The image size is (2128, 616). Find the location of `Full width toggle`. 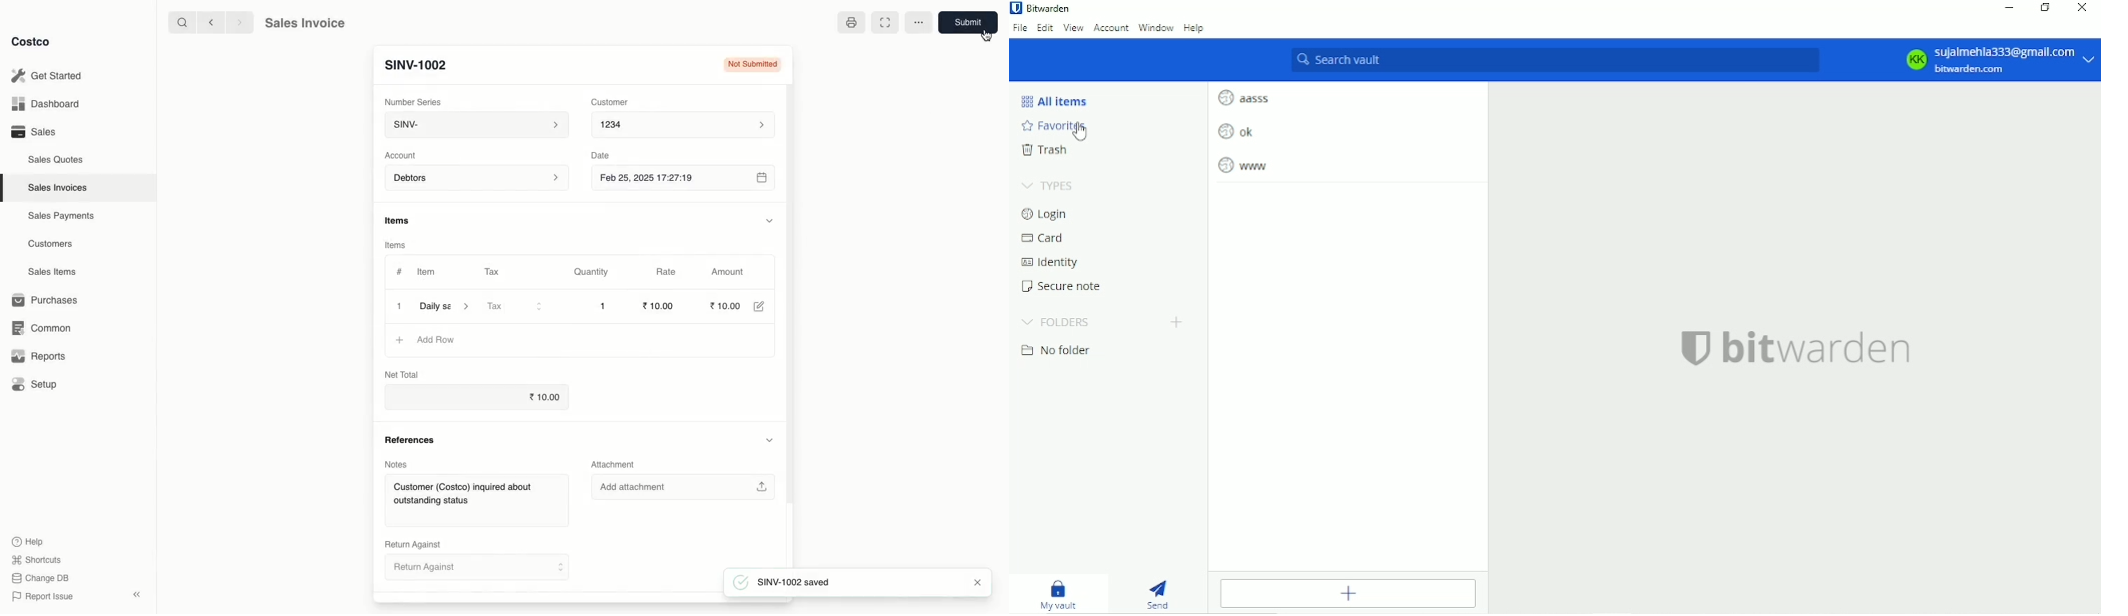

Full width toggle is located at coordinates (882, 22).